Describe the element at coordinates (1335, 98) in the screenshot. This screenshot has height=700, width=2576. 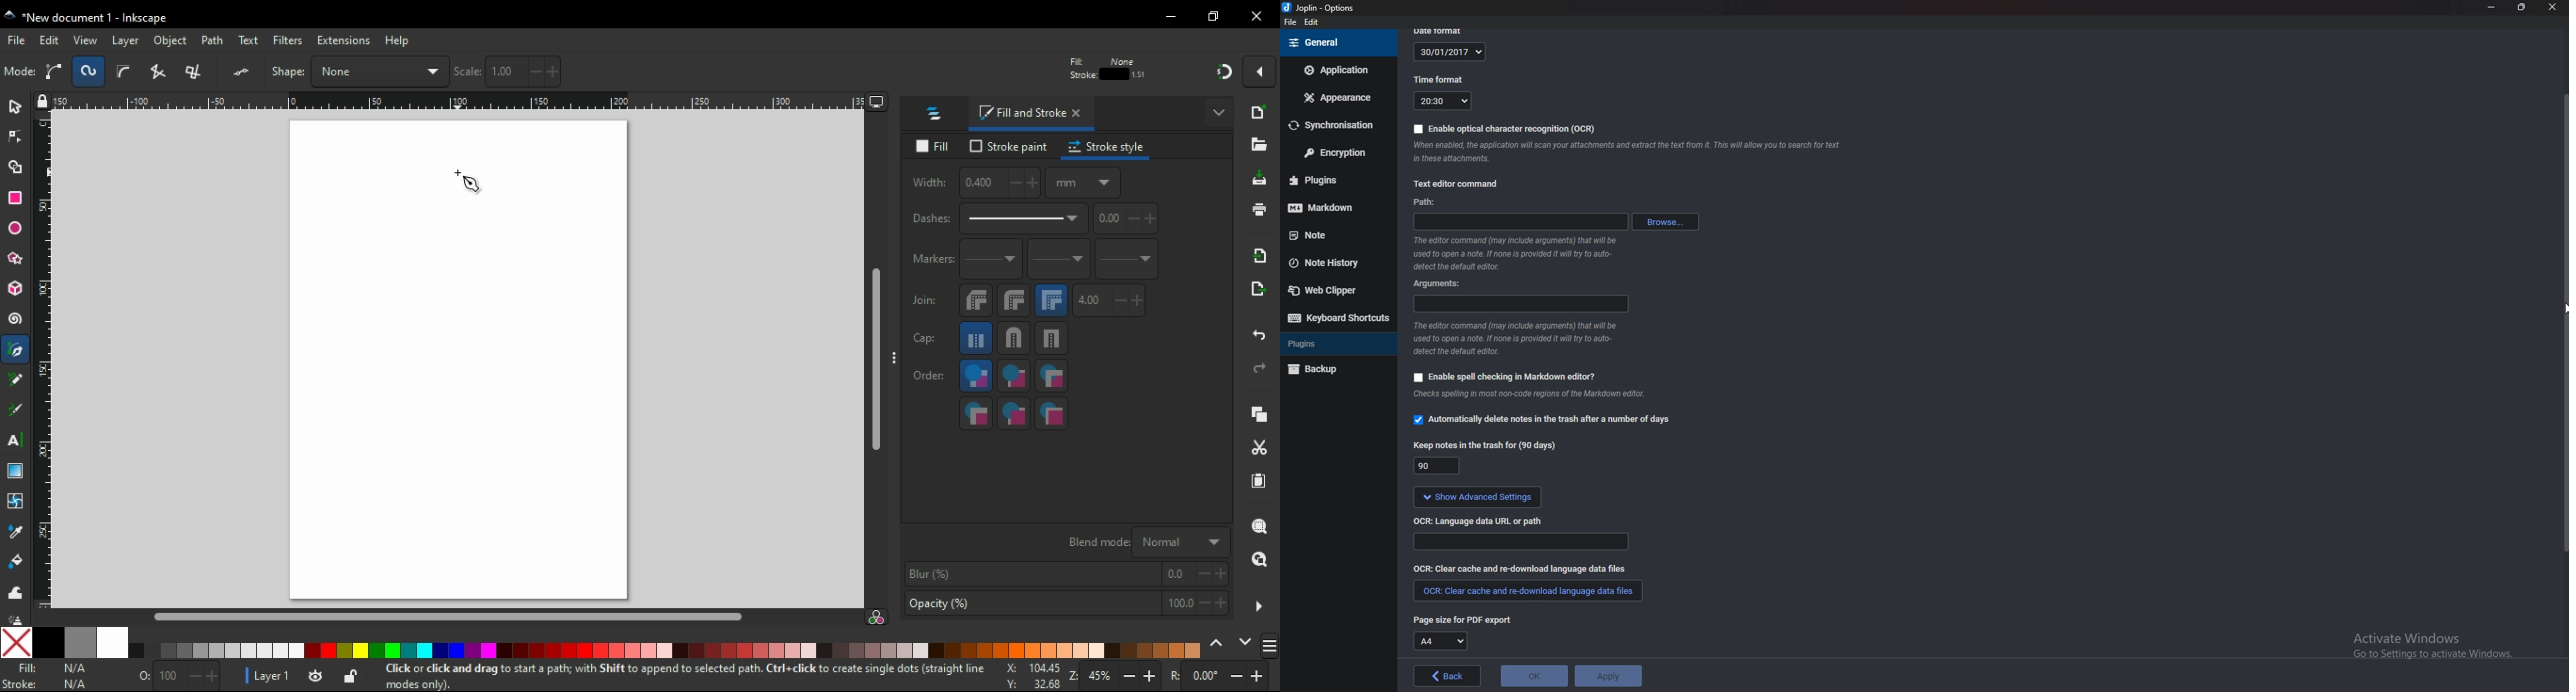
I see `Appearance` at that location.